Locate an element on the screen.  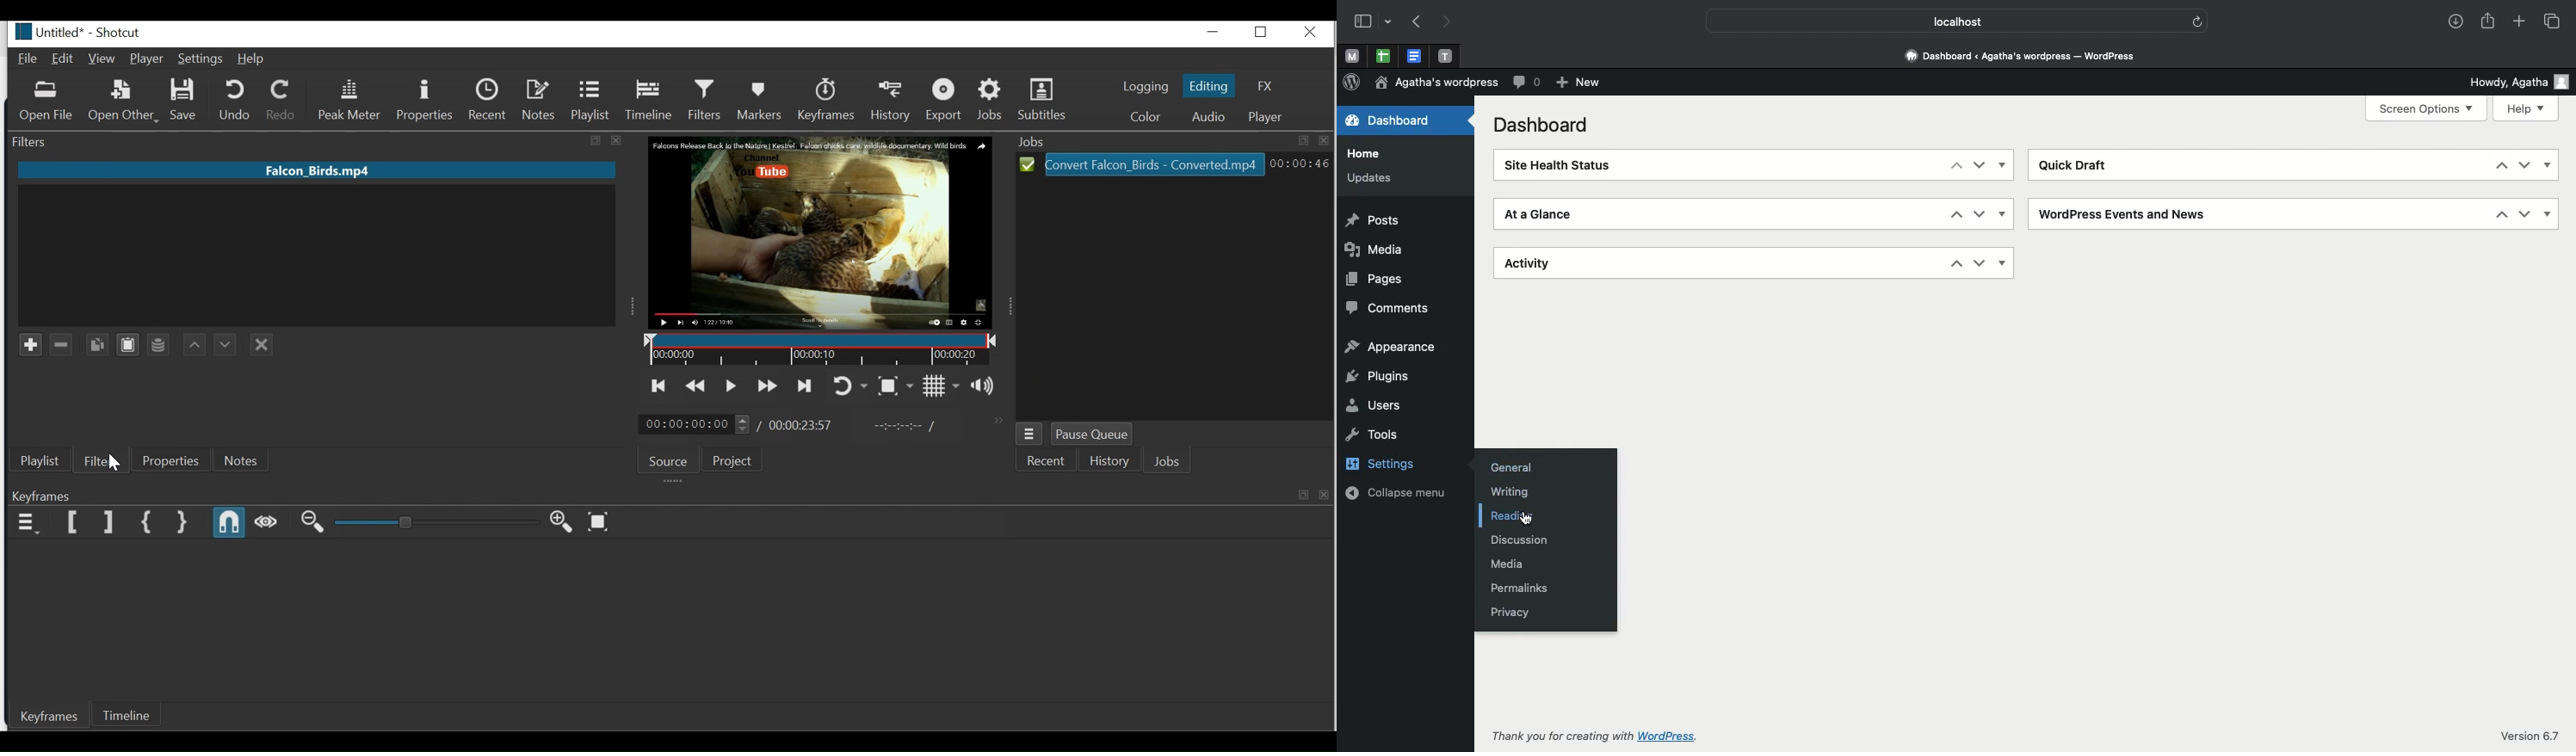
File is located at coordinates (30, 60).